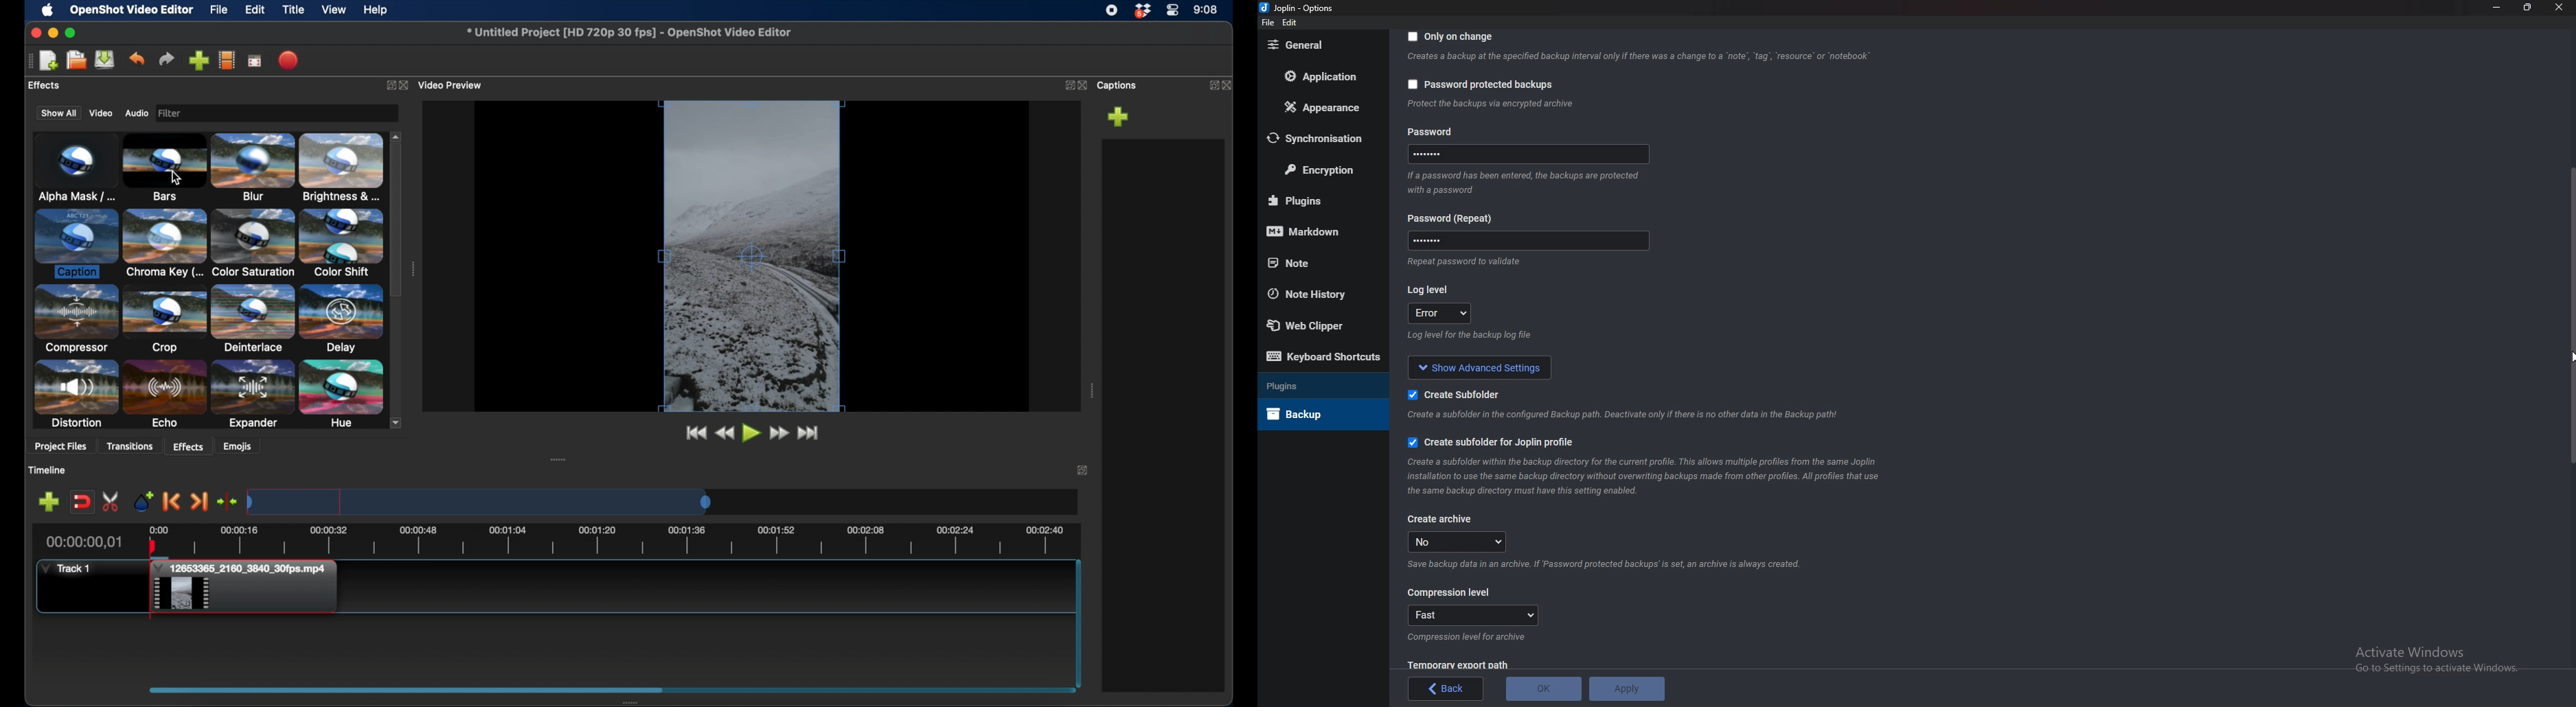 This screenshot has width=2576, height=728. What do you see at coordinates (76, 395) in the screenshot?
I see `distortion` at bounding box center [76, 395].